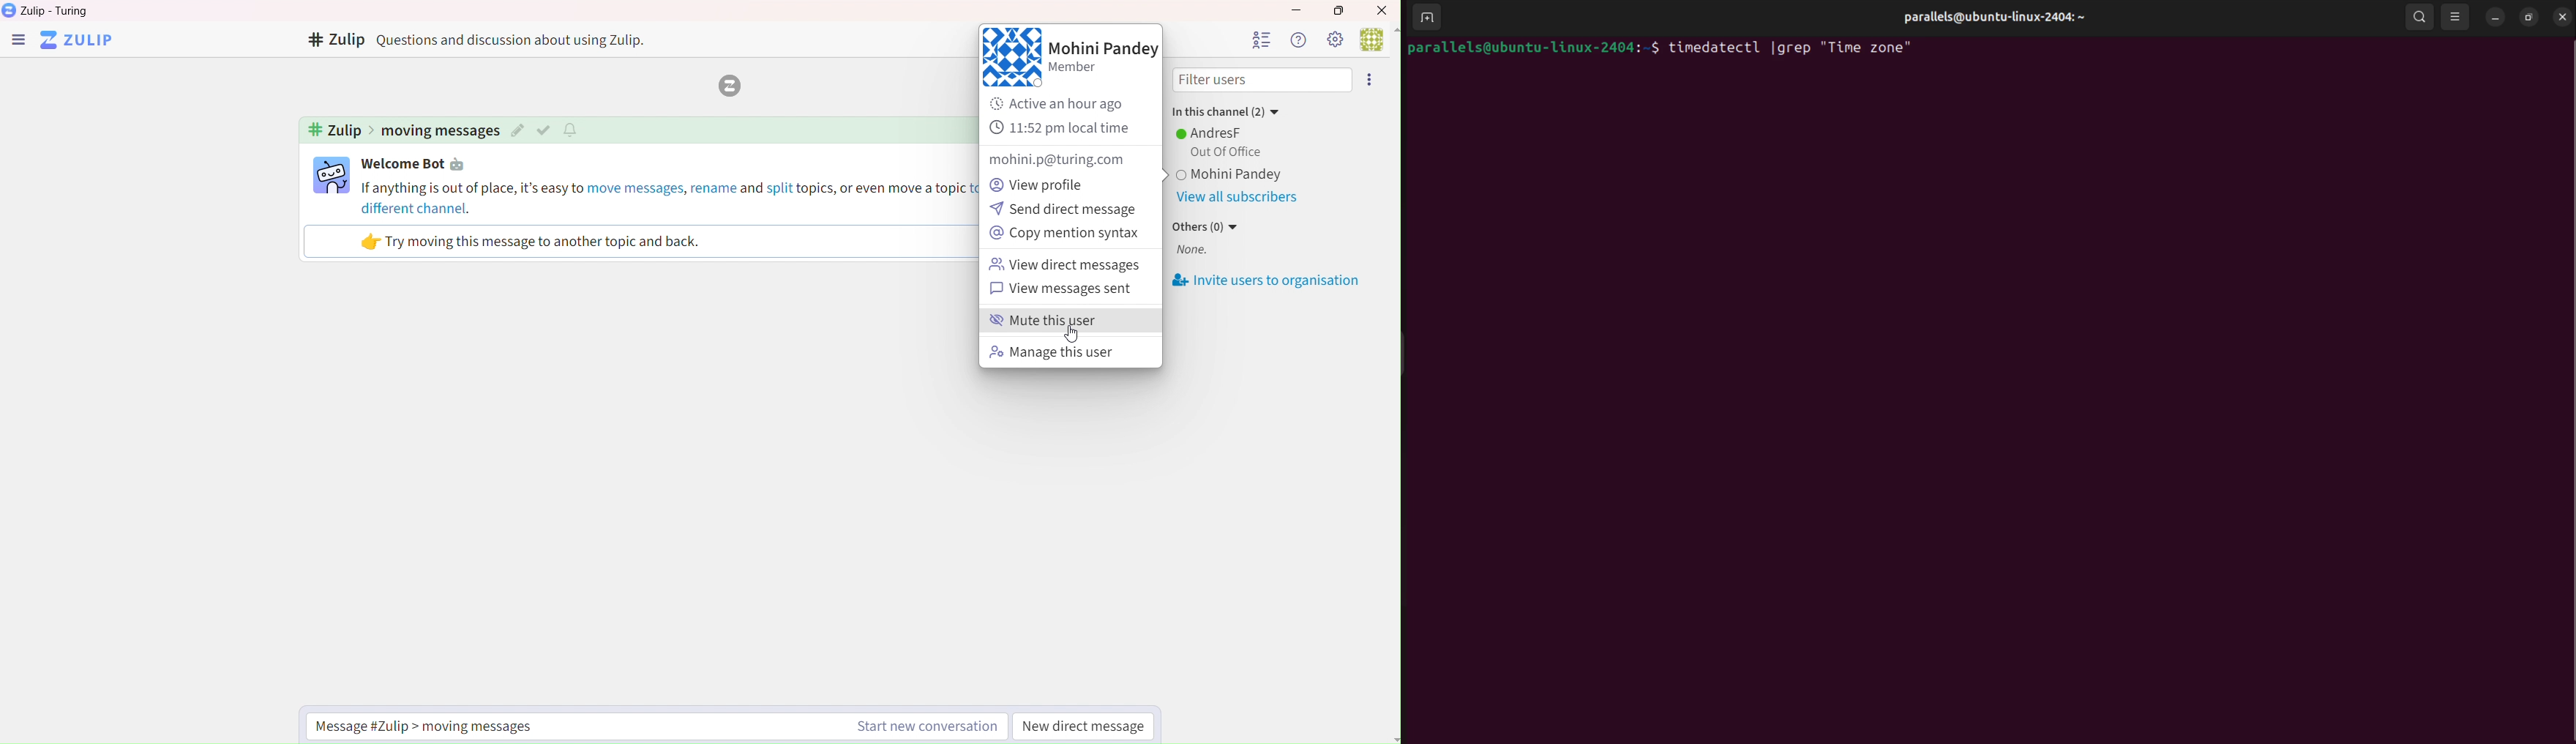 The height and width of the screenshot is (756, 2576). I want to click on Questions and discussion about using Zulip., so click(517, 40).